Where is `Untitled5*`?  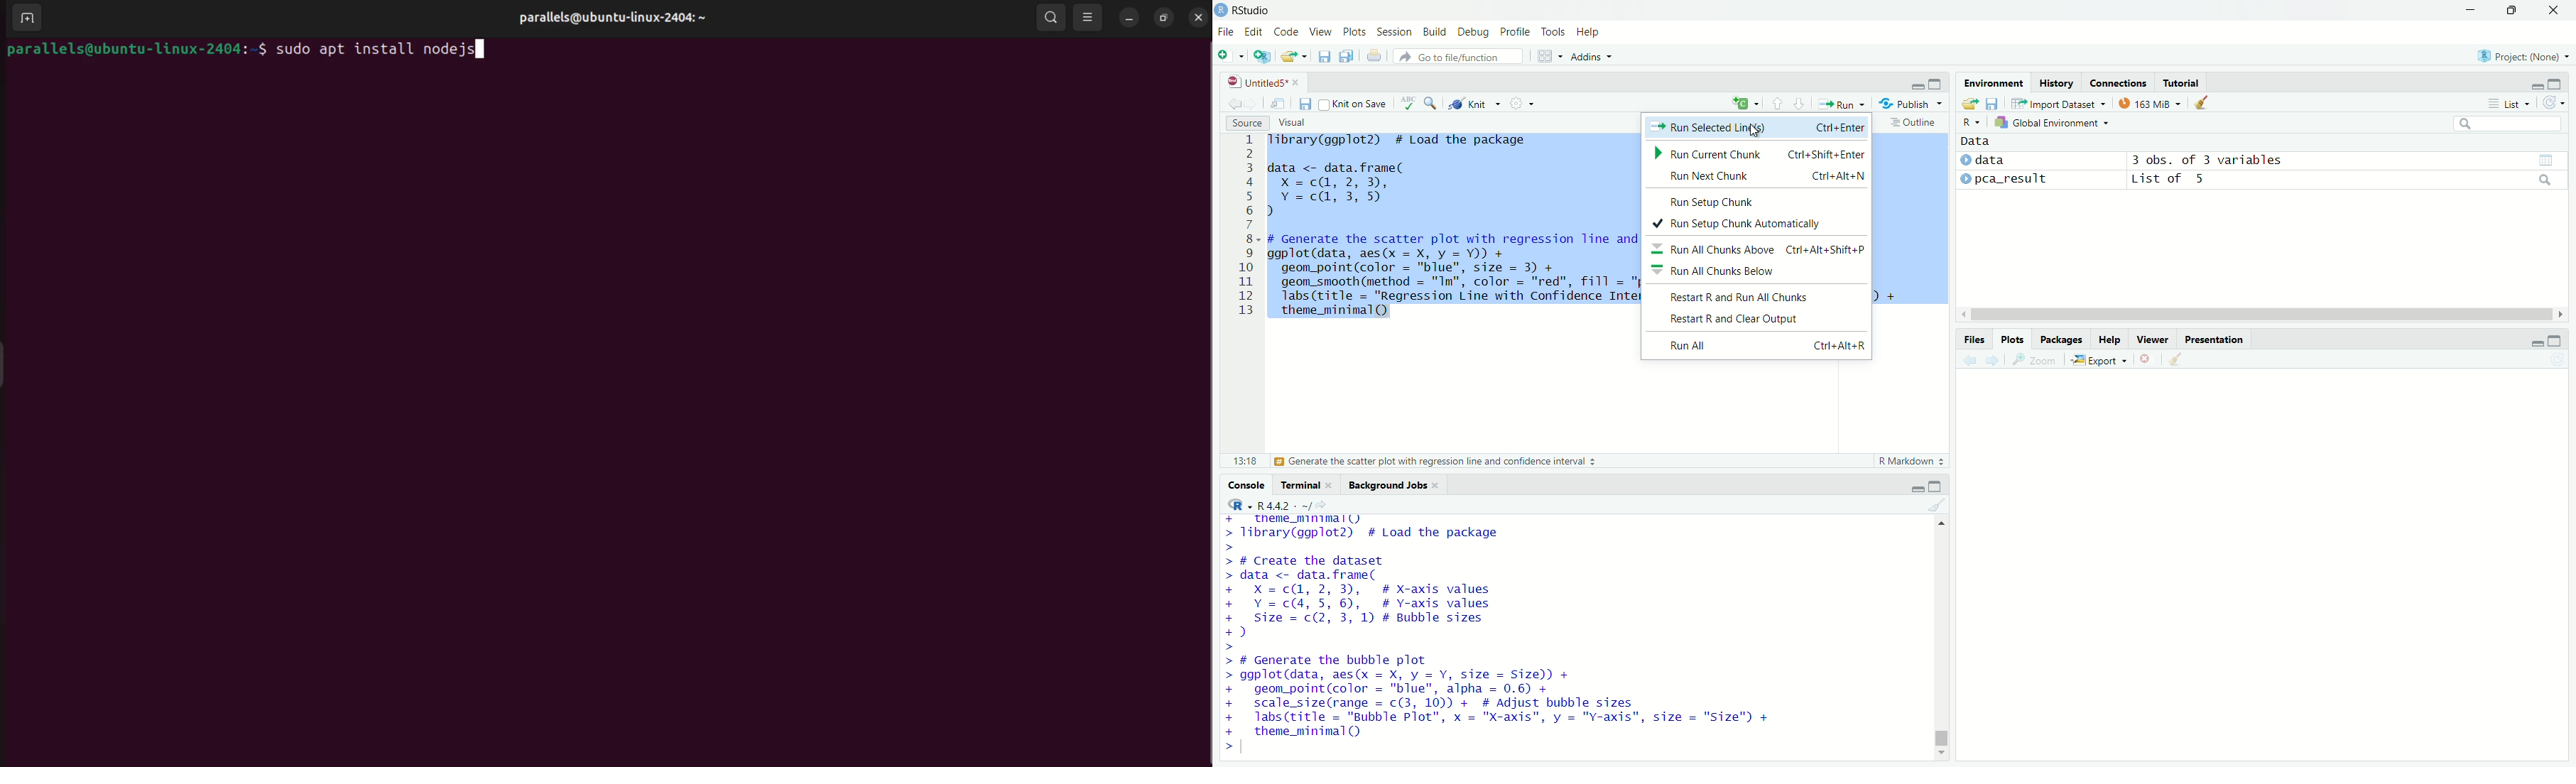
Untitled5* is located at coordinates (1257, 82).